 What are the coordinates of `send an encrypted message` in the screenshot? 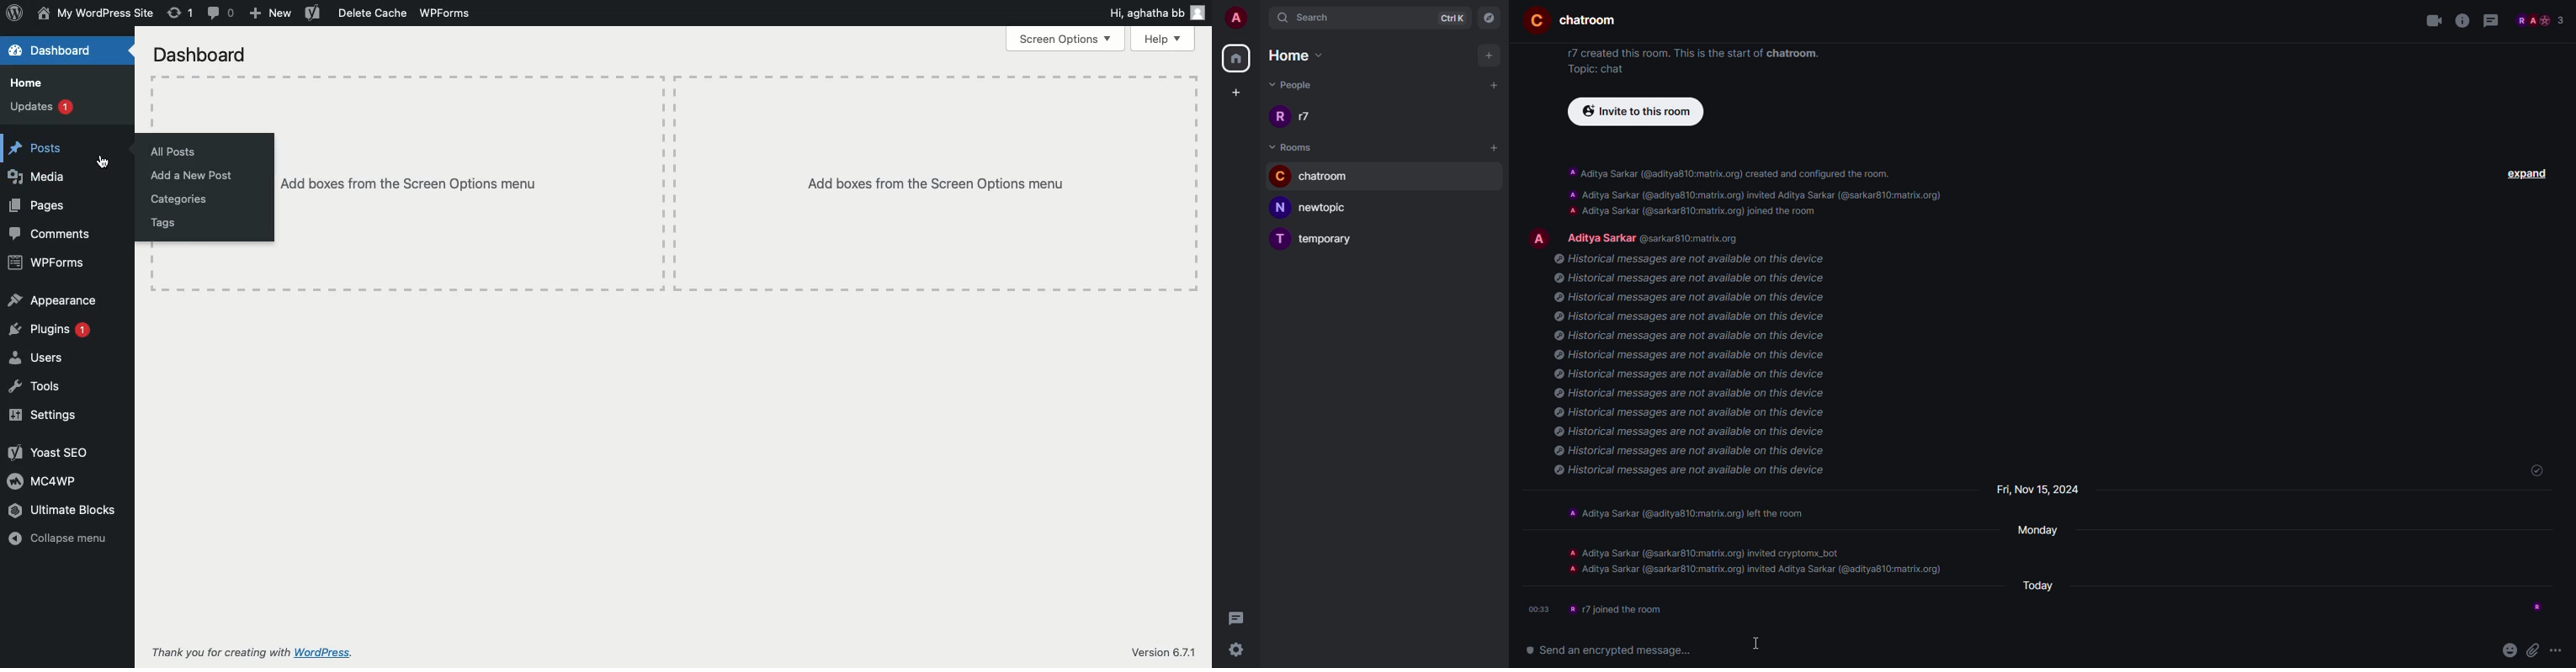 It's located at (1611, 652).